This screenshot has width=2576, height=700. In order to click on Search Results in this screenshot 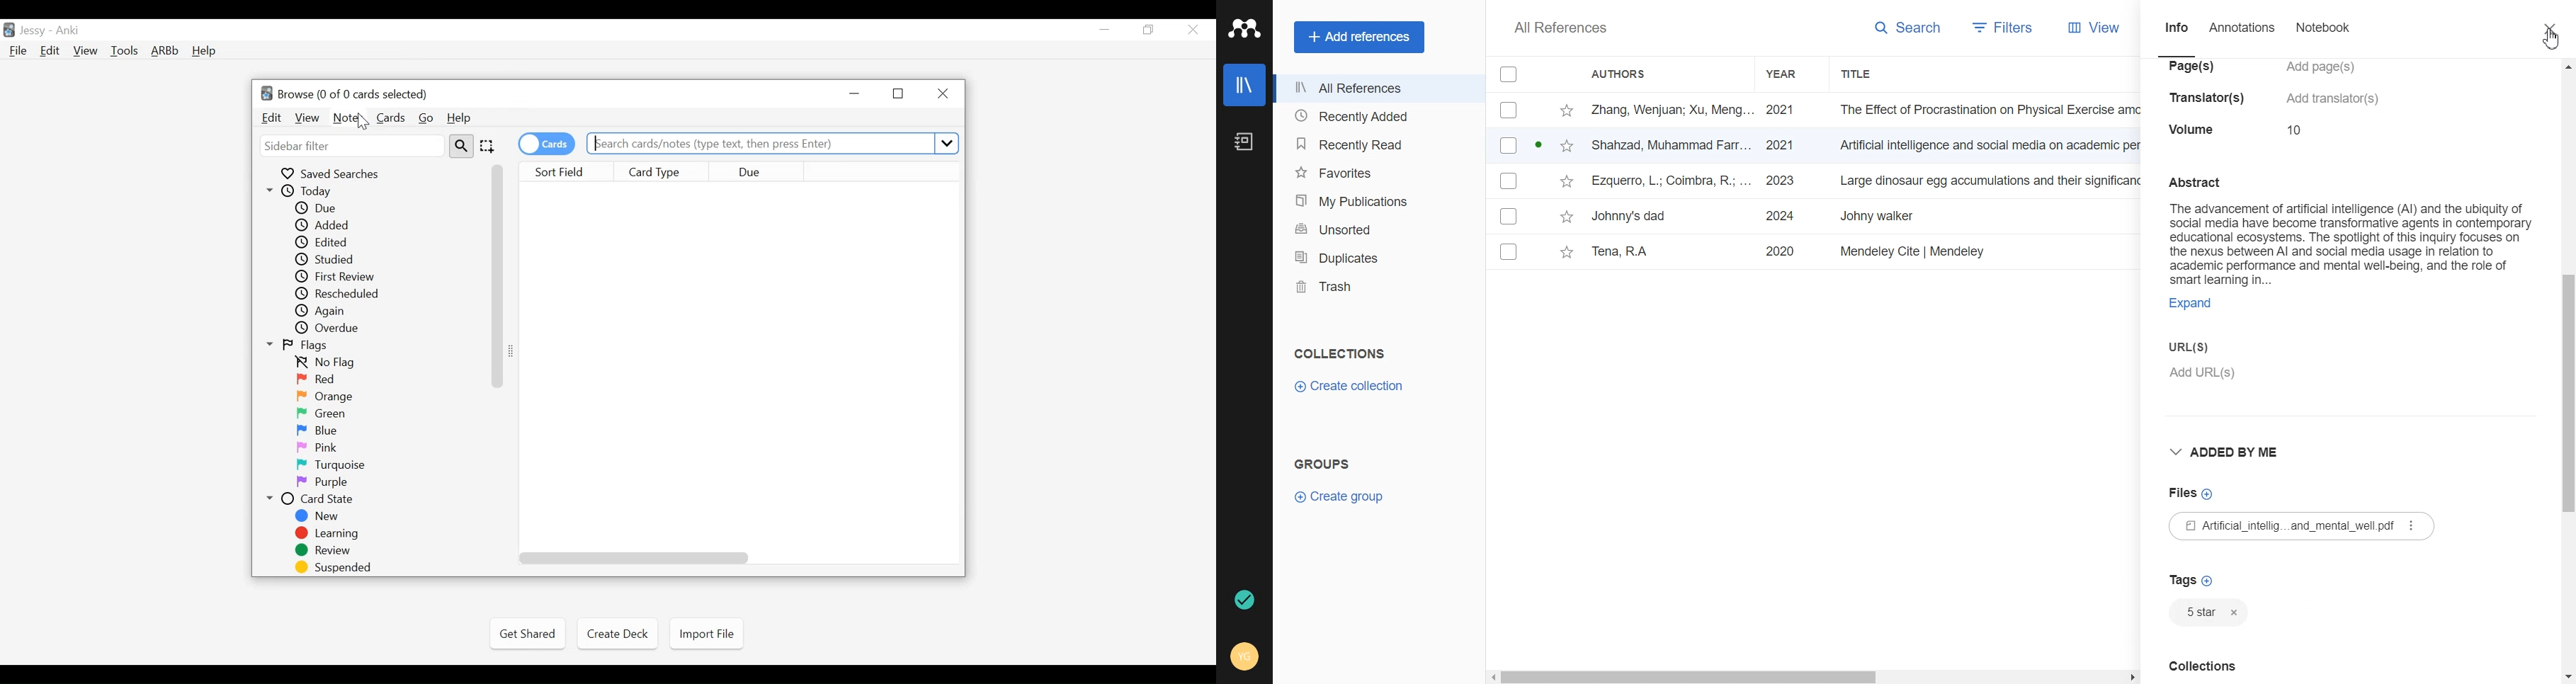, I will do `click(742, 369)`.